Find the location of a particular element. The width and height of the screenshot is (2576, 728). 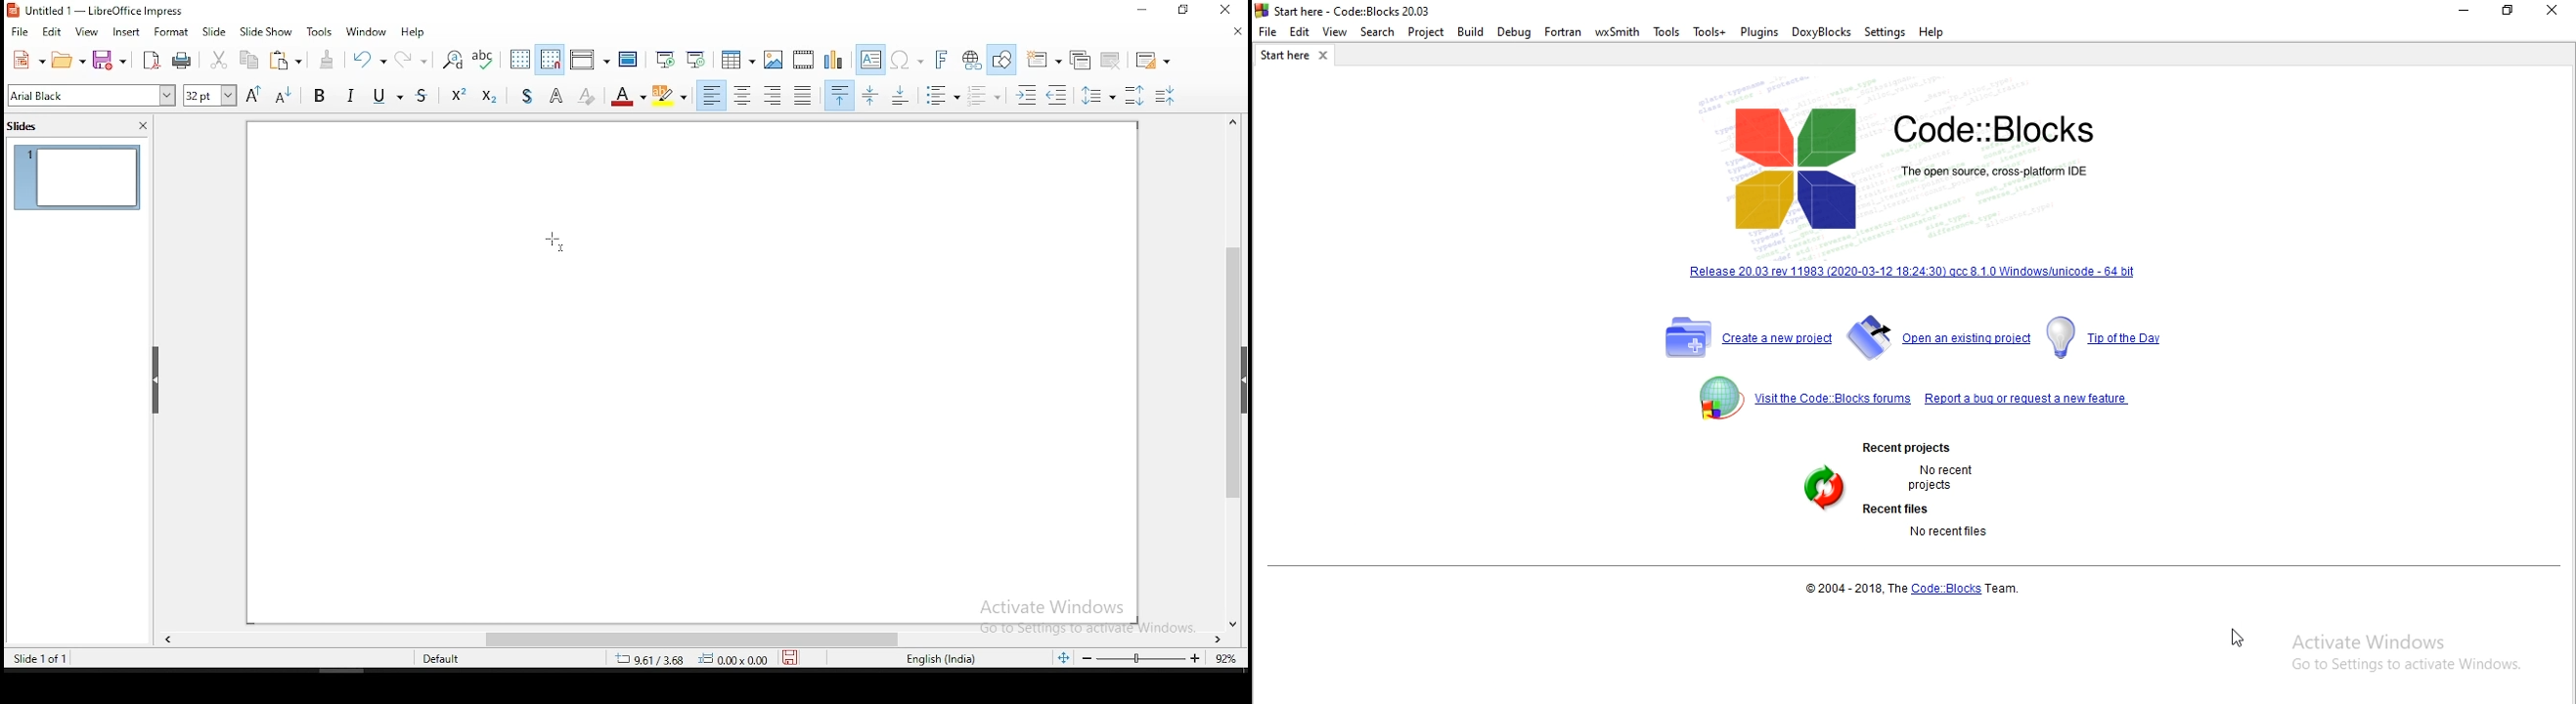

tools is located at coordinates (321, 30).